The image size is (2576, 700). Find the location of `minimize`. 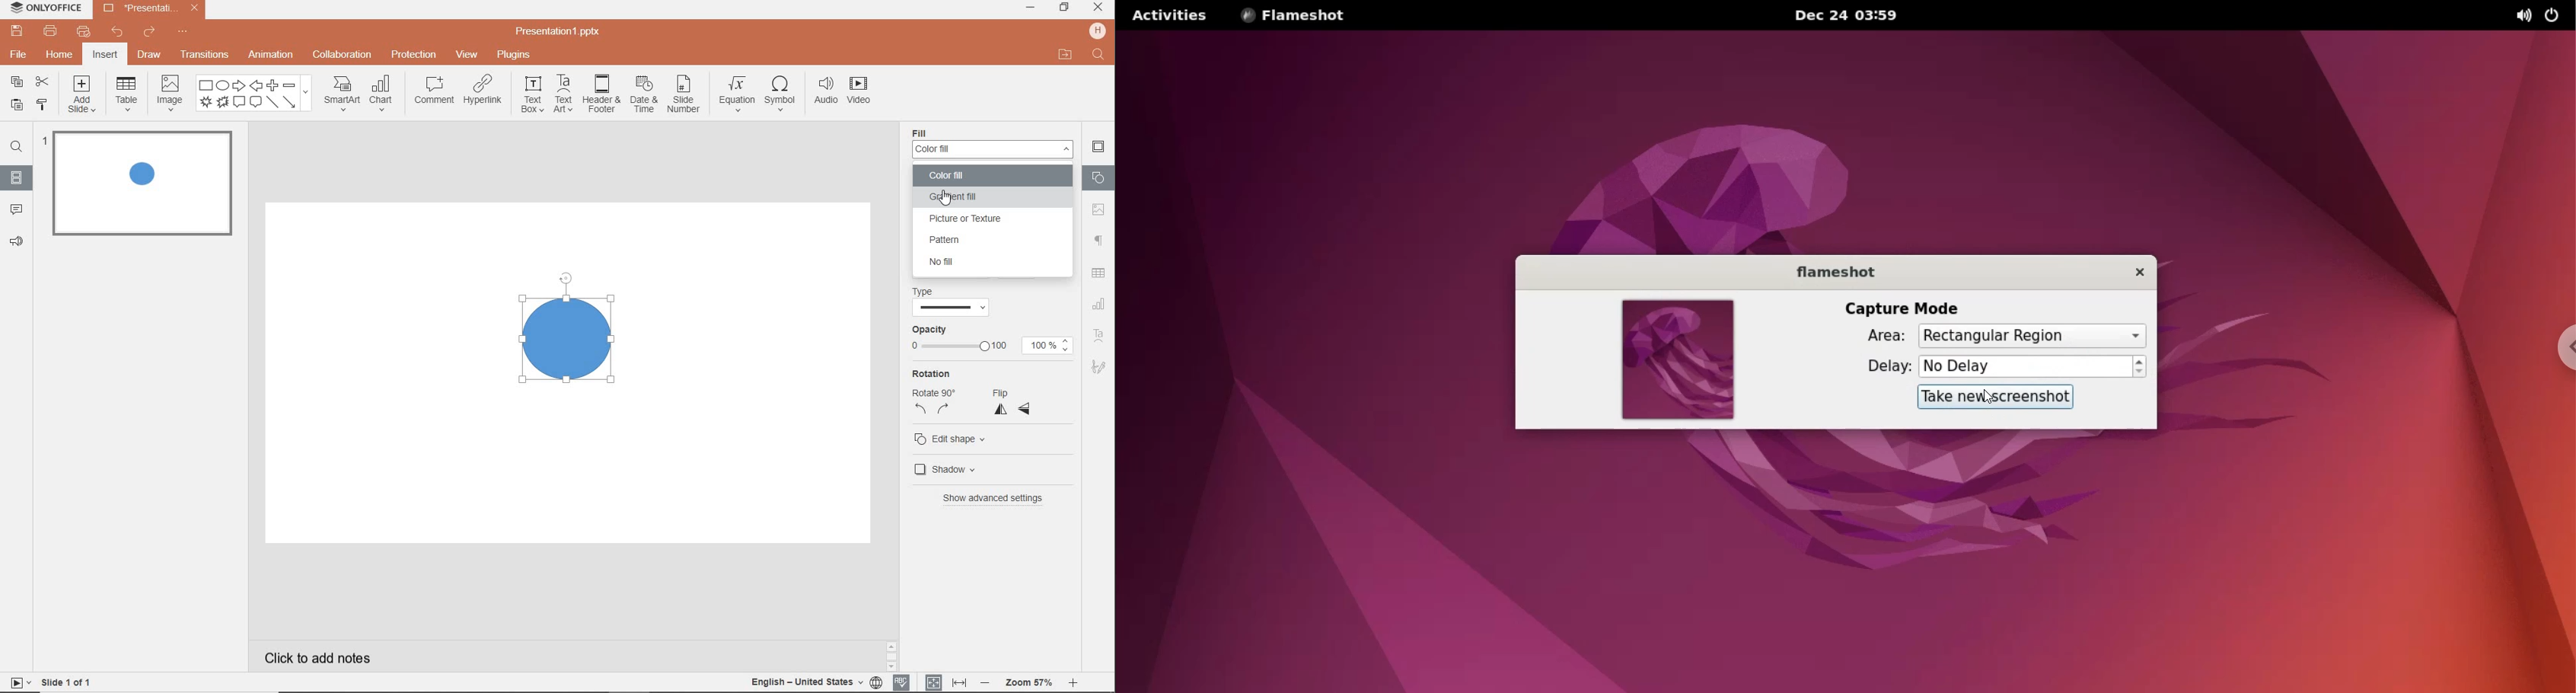

minimize is located at coordinates (1032, 7).